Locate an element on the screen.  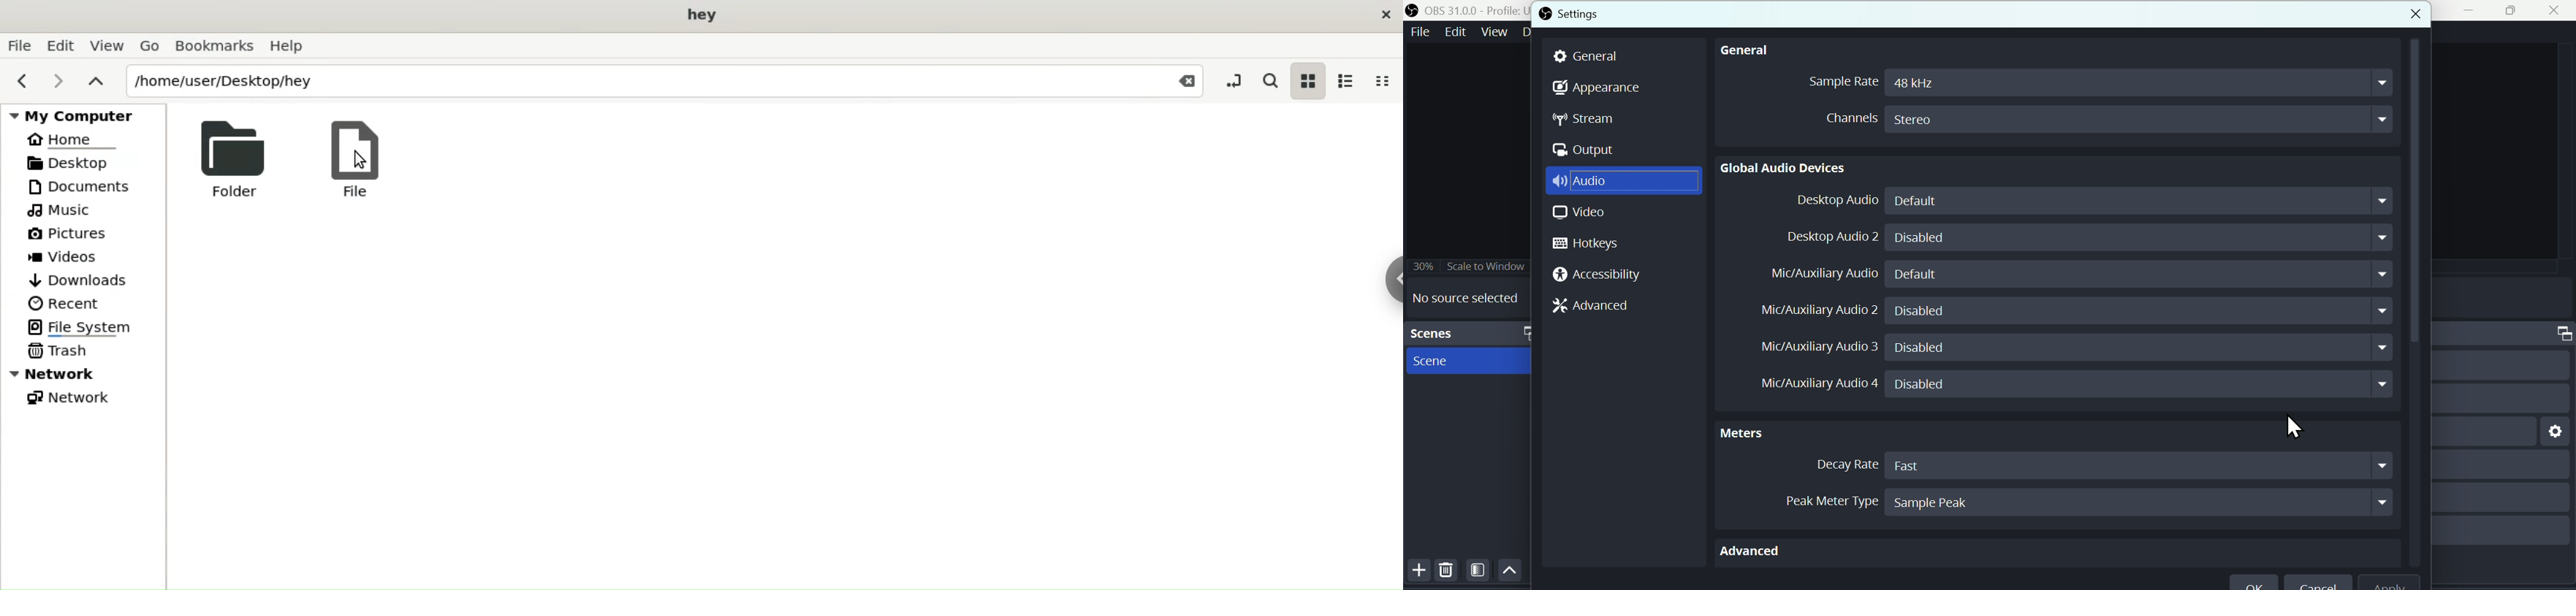
maximize is located at coordinates (1525, 332).